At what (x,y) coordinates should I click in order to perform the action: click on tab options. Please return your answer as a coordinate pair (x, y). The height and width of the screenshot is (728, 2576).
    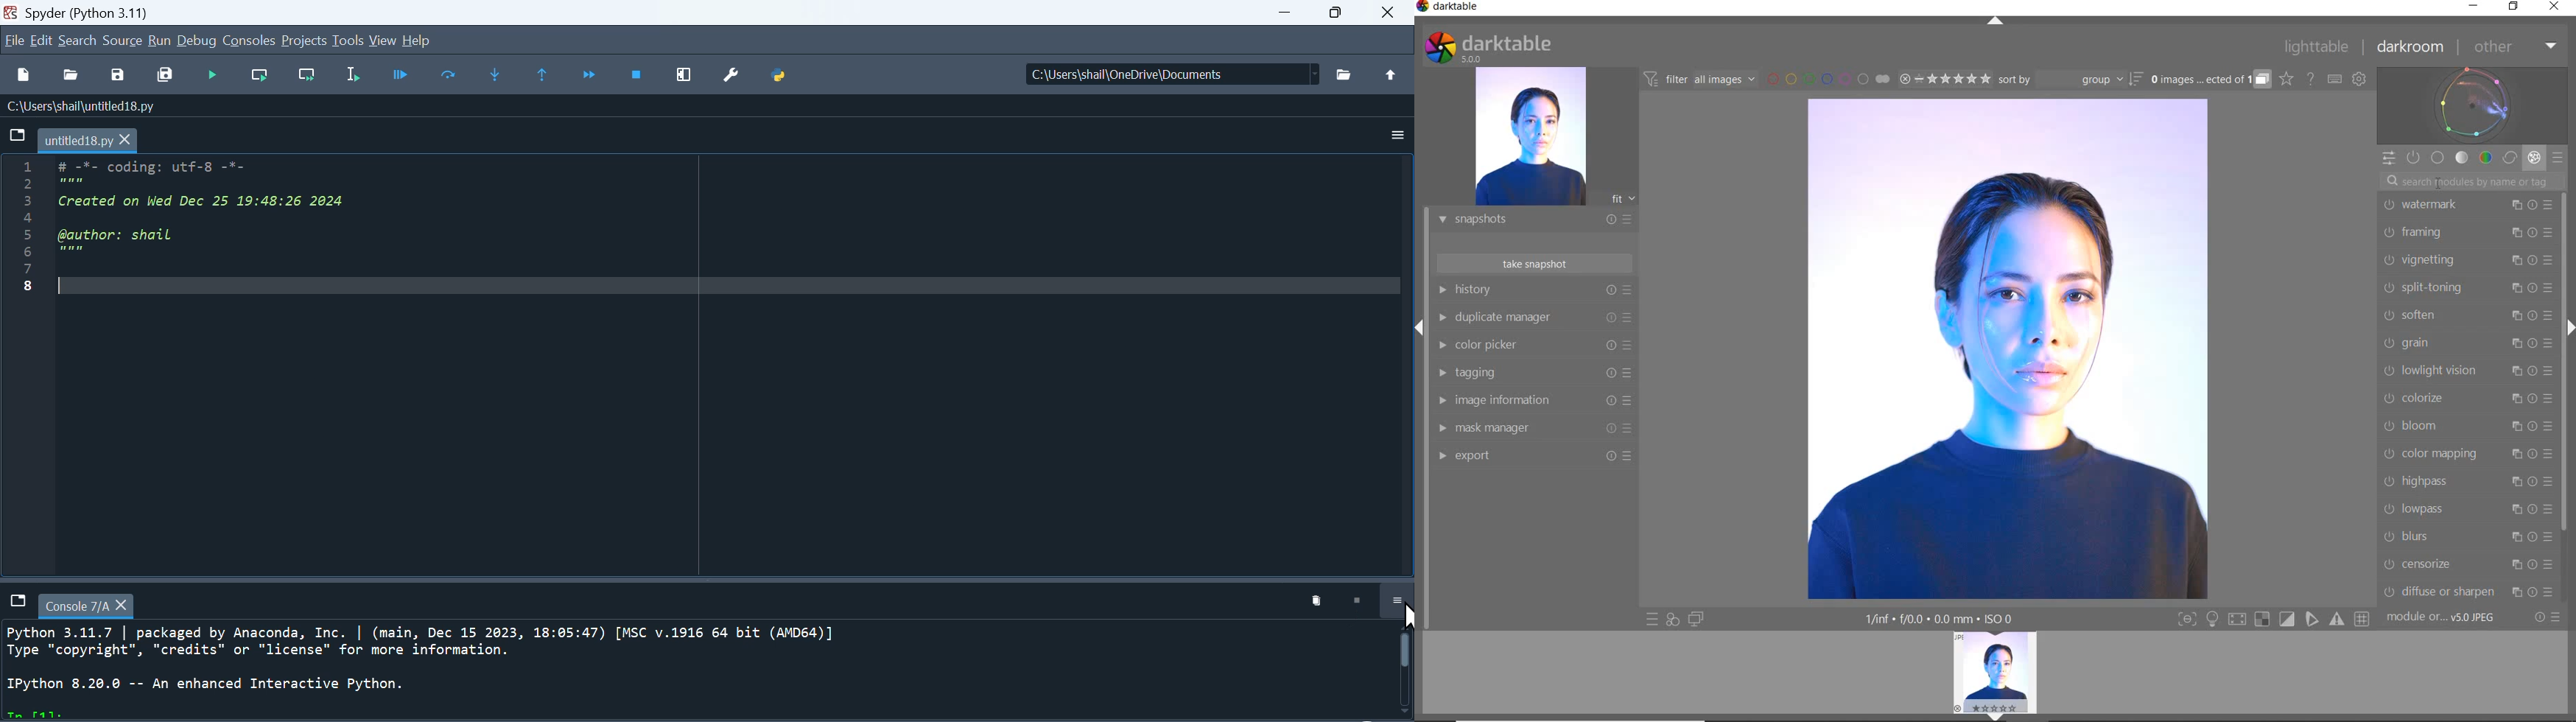
    Looking at the image, I should click on (16, 134).